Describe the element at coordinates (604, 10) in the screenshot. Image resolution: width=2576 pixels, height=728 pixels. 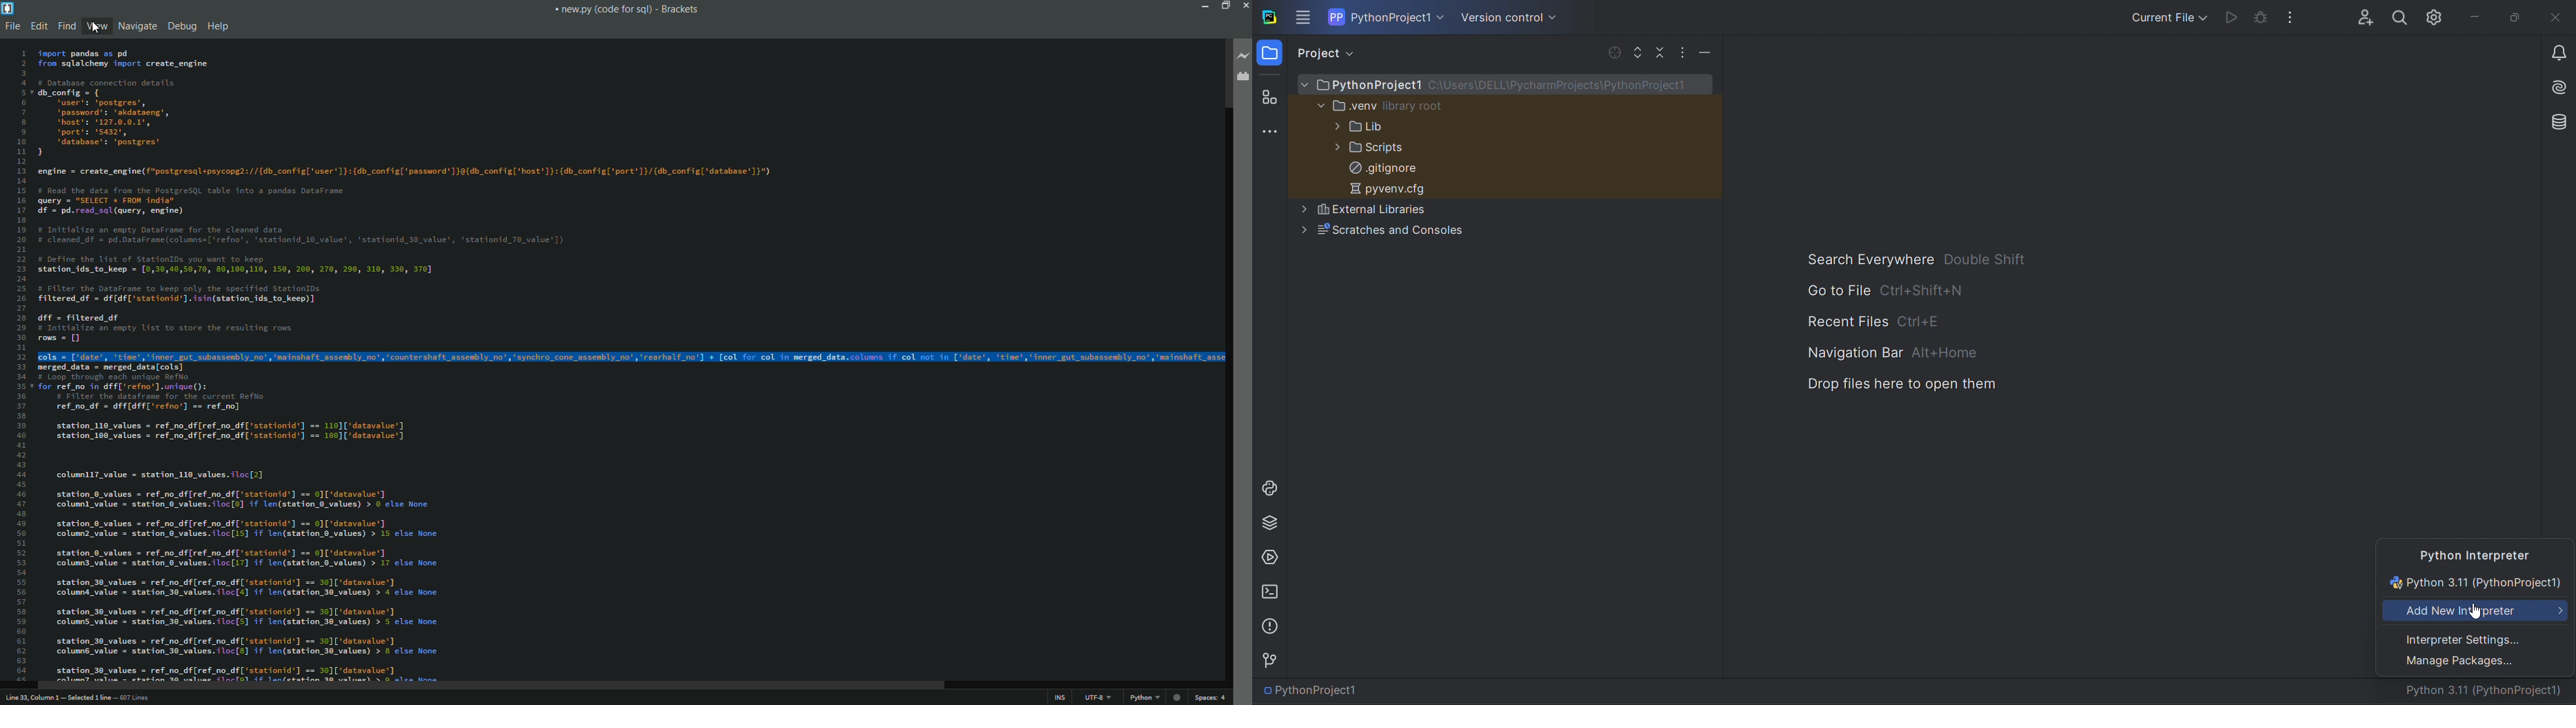
I see `file name` at that location.